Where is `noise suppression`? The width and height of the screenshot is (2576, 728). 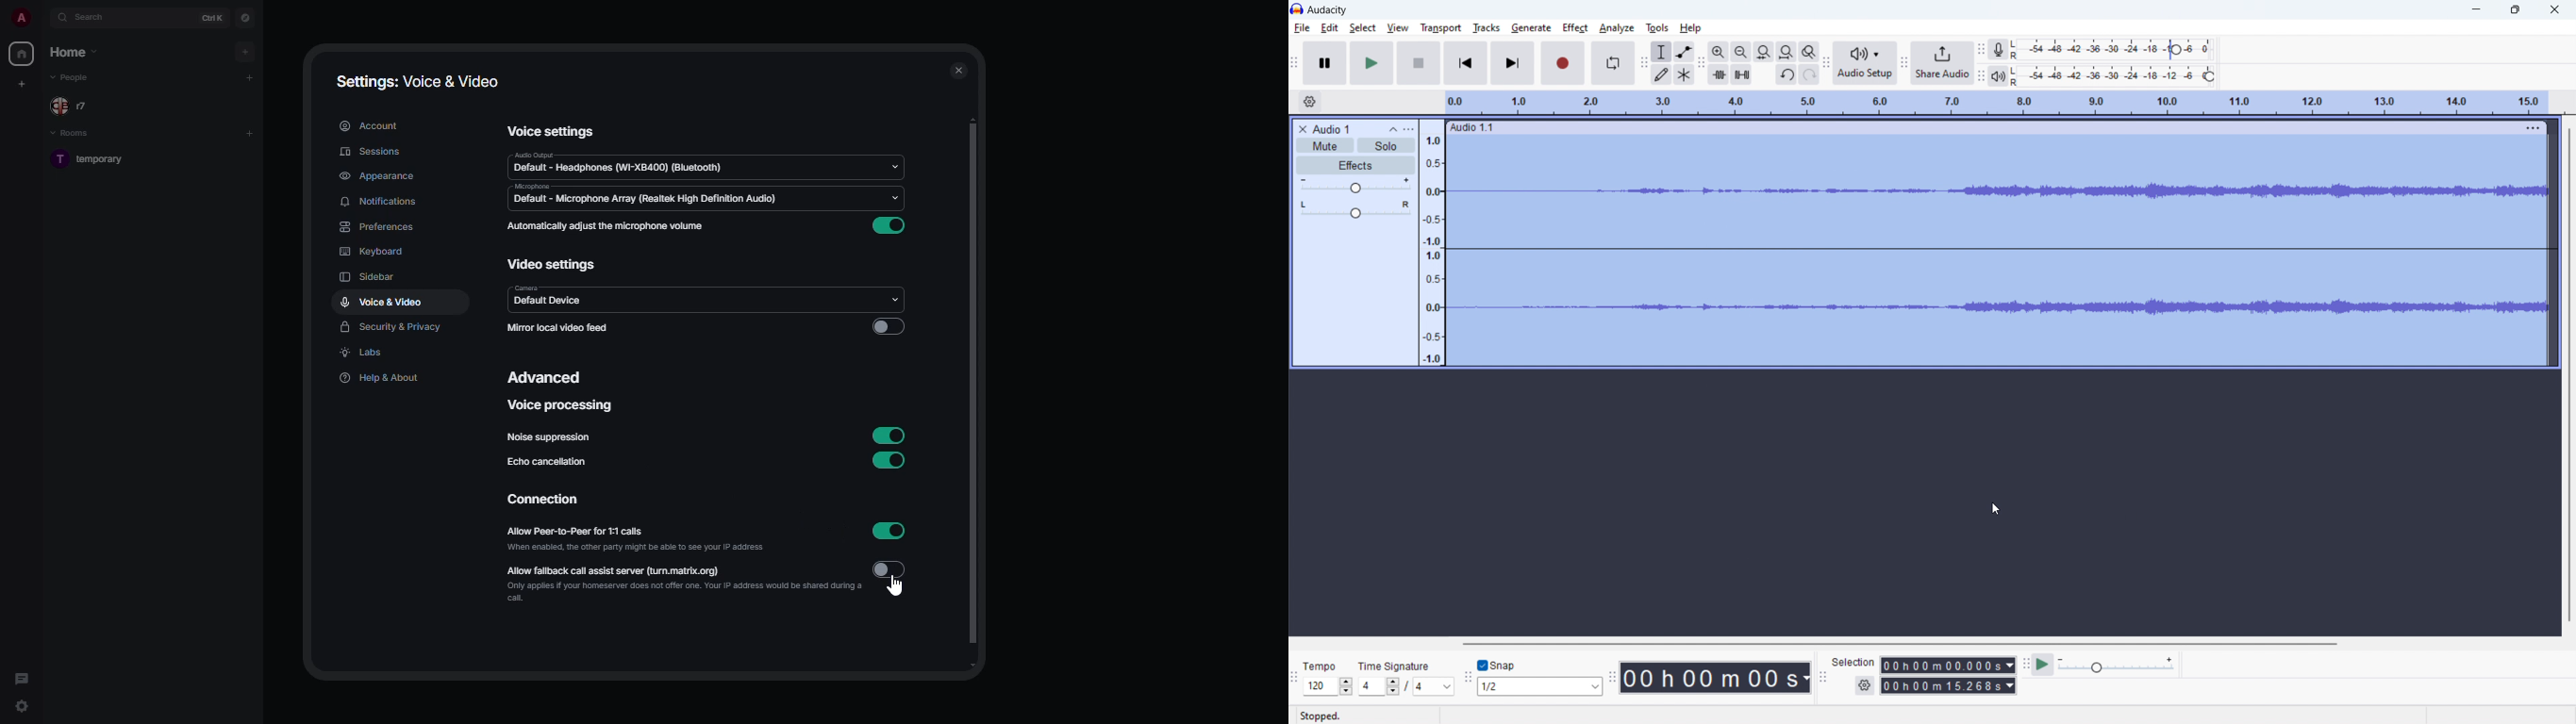
noise suppression is located at coordinates (550, 438).